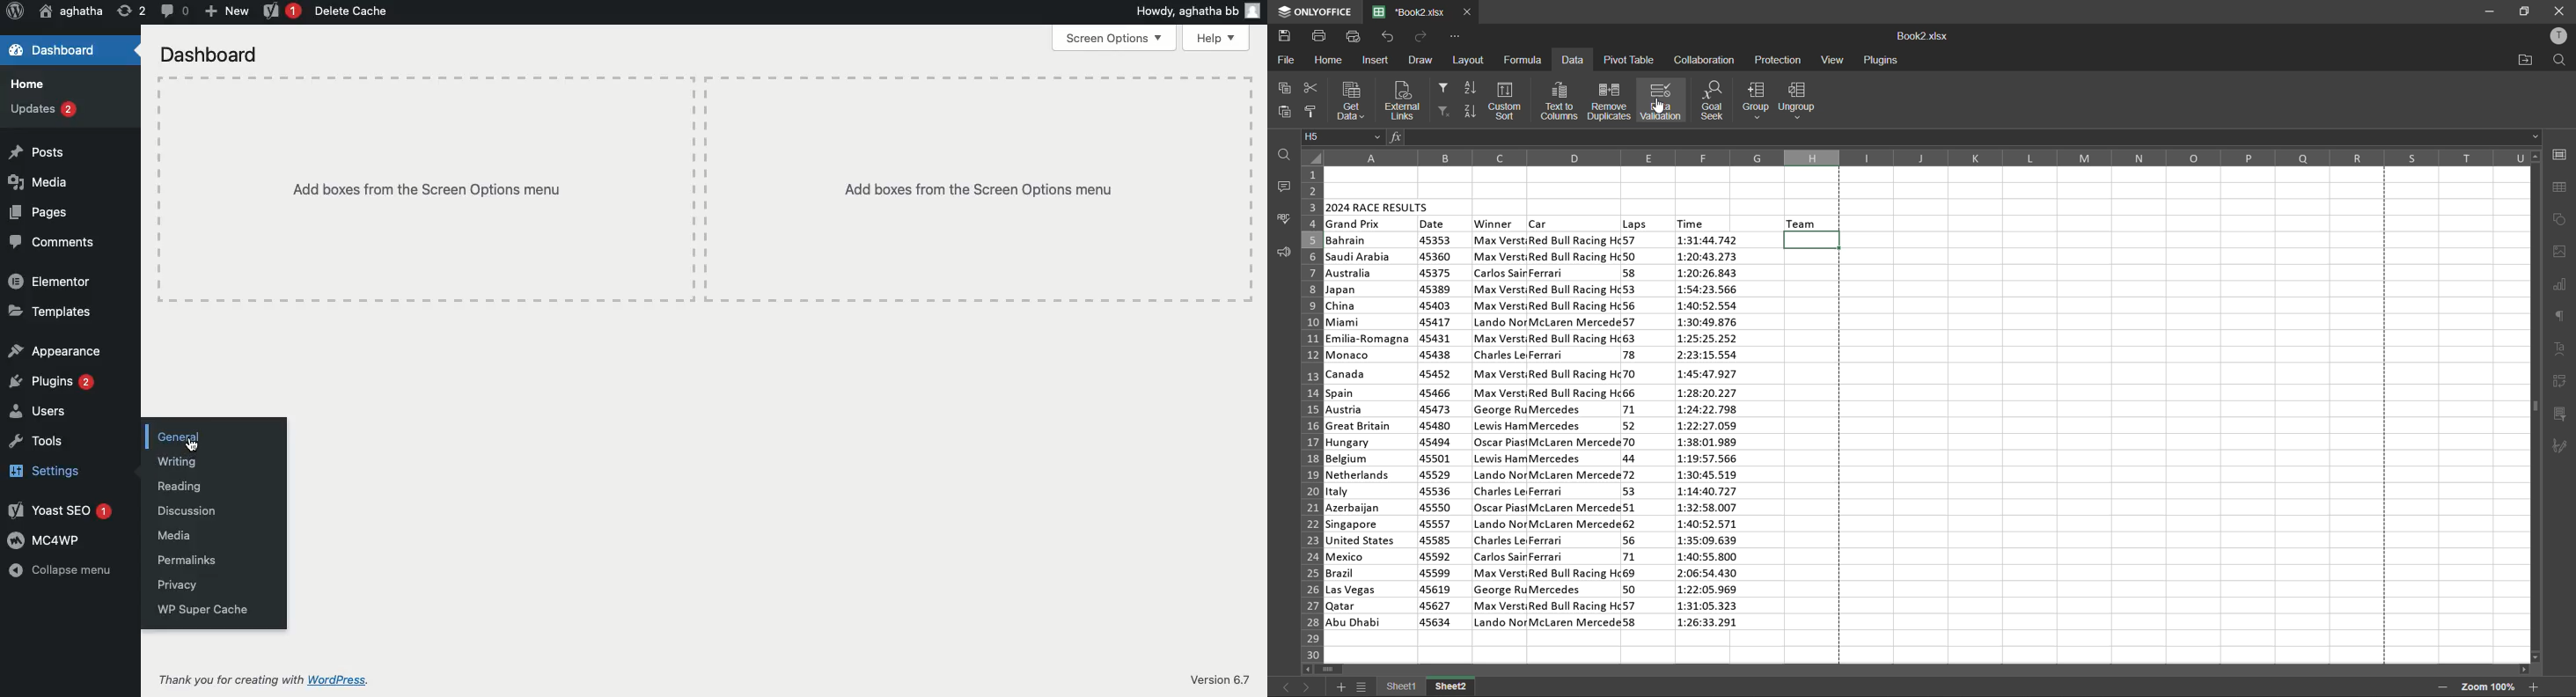  I want to click on signature, so click(2563, 447).